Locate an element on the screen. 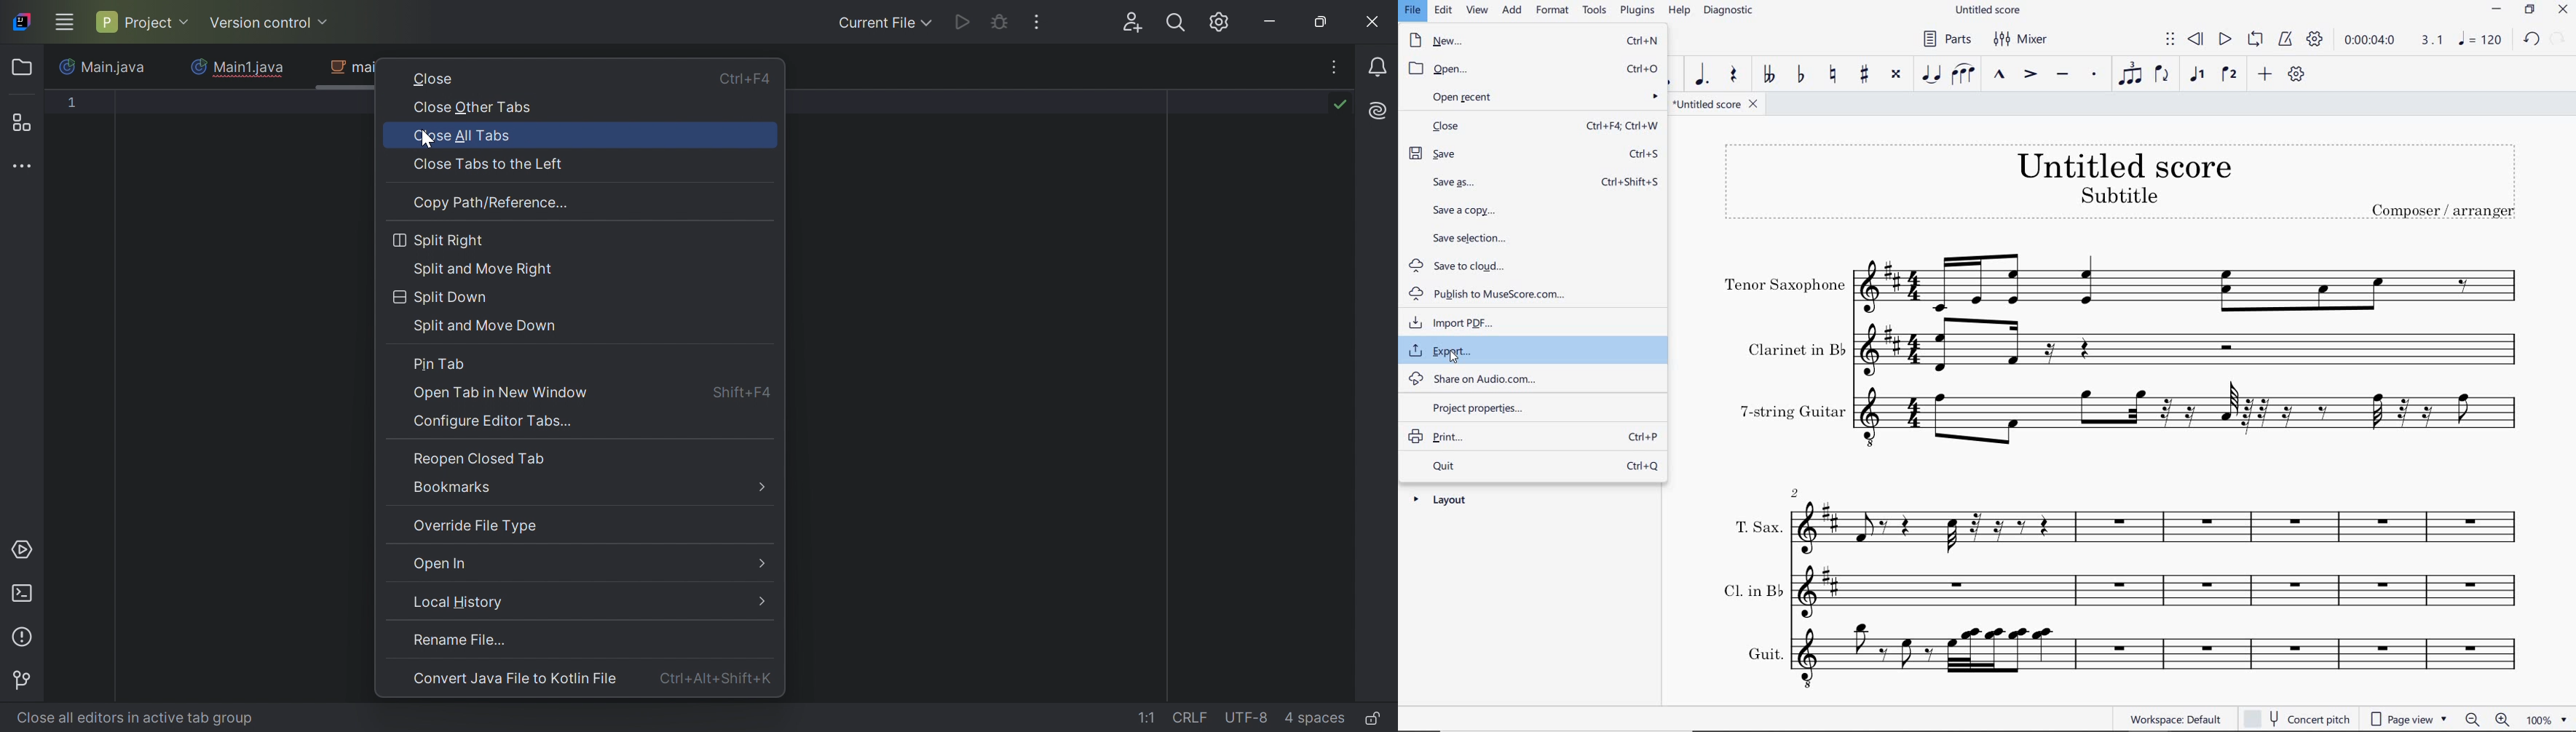 The height and width of the screenshot is (756, 2576). share on audio.com is located at coordinates (1532, 381).